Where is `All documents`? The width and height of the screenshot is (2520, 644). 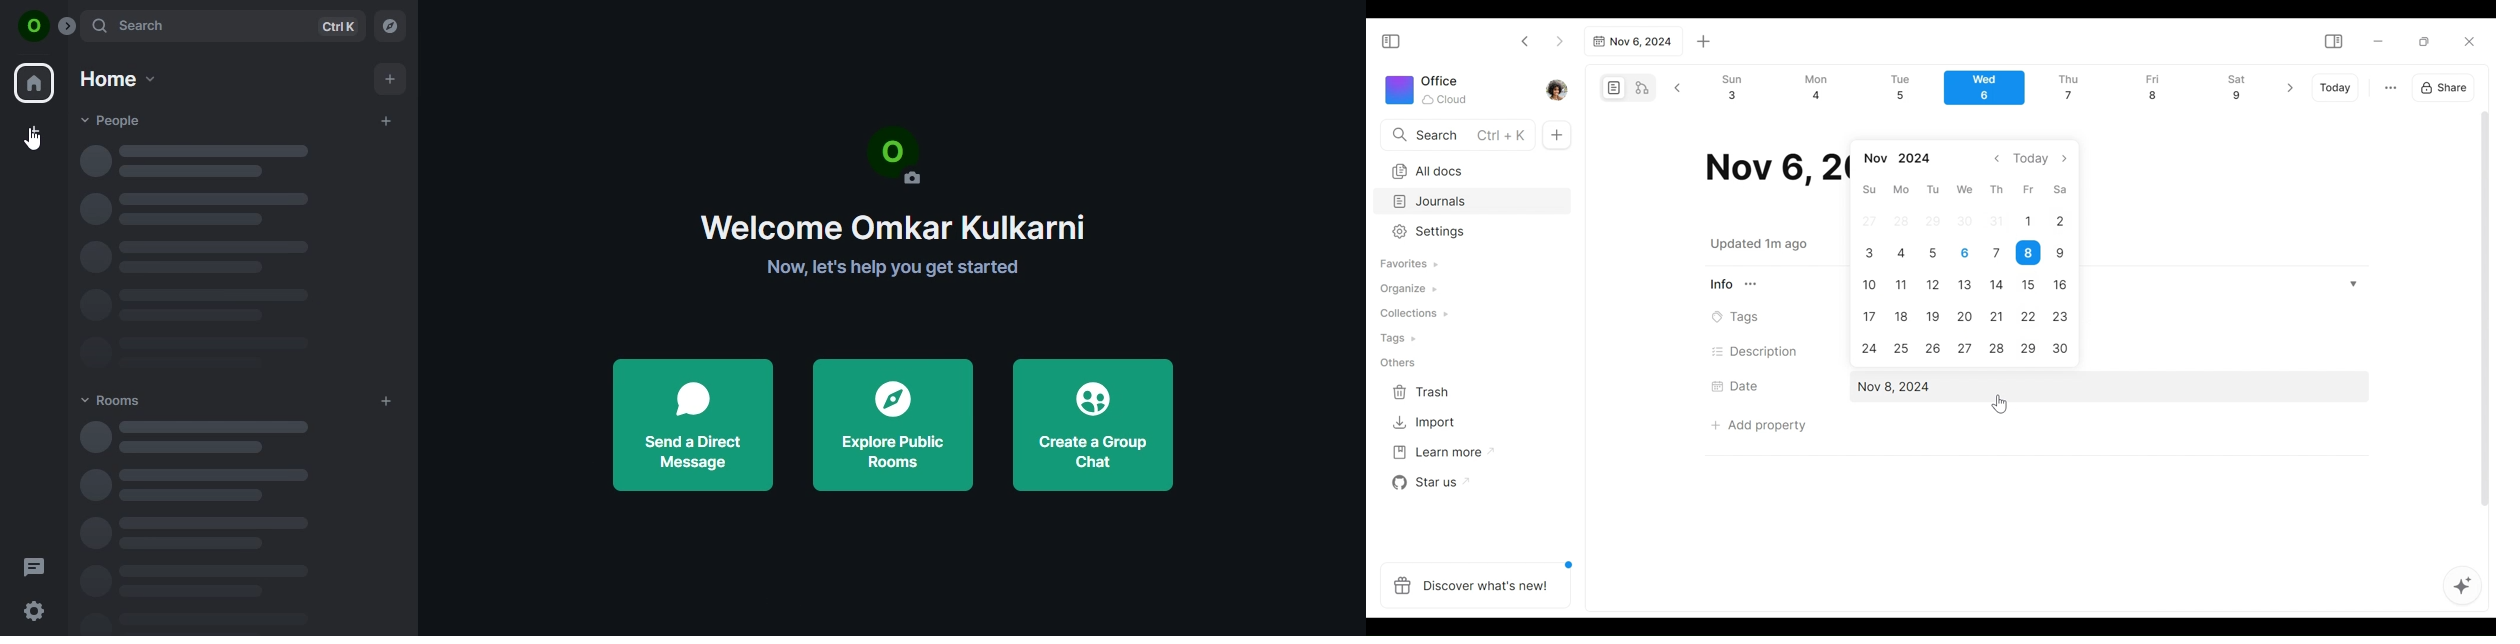 All documents is located at coordinates (1468, 169).